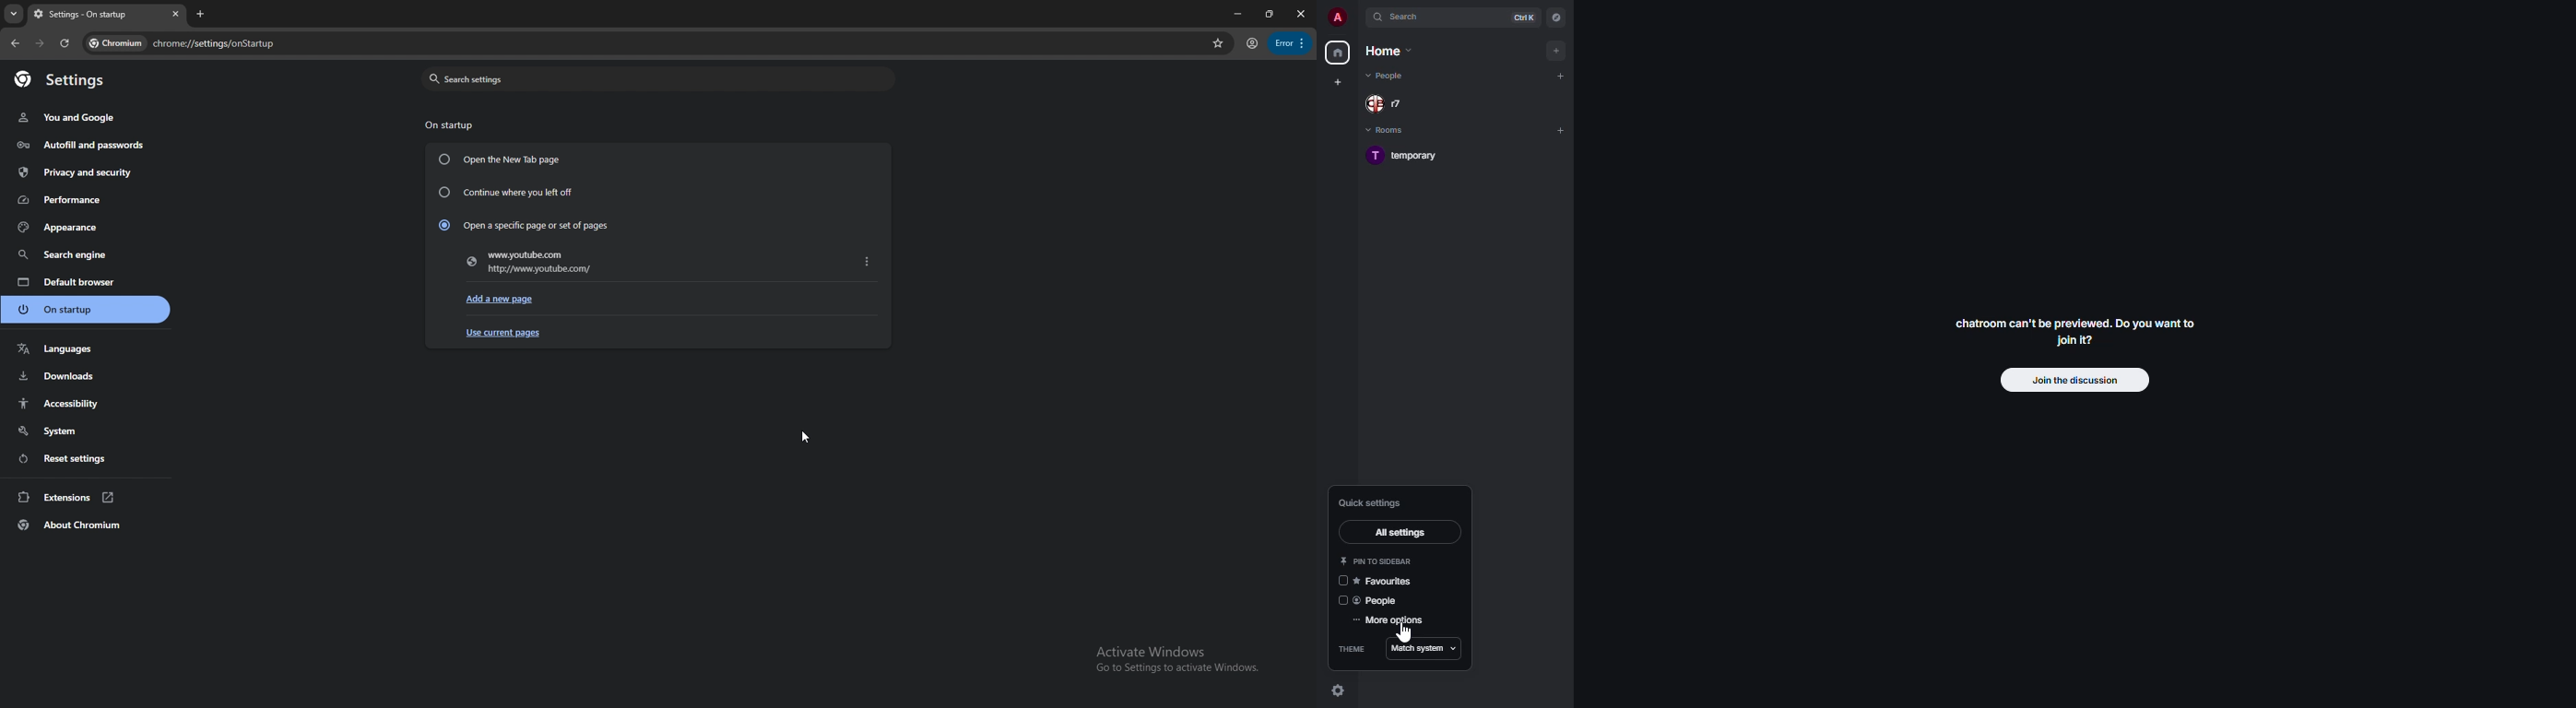  What do you see at coordinates (94, 15) in the screenshot?
I see `tab` at bounding box center [94, 15].